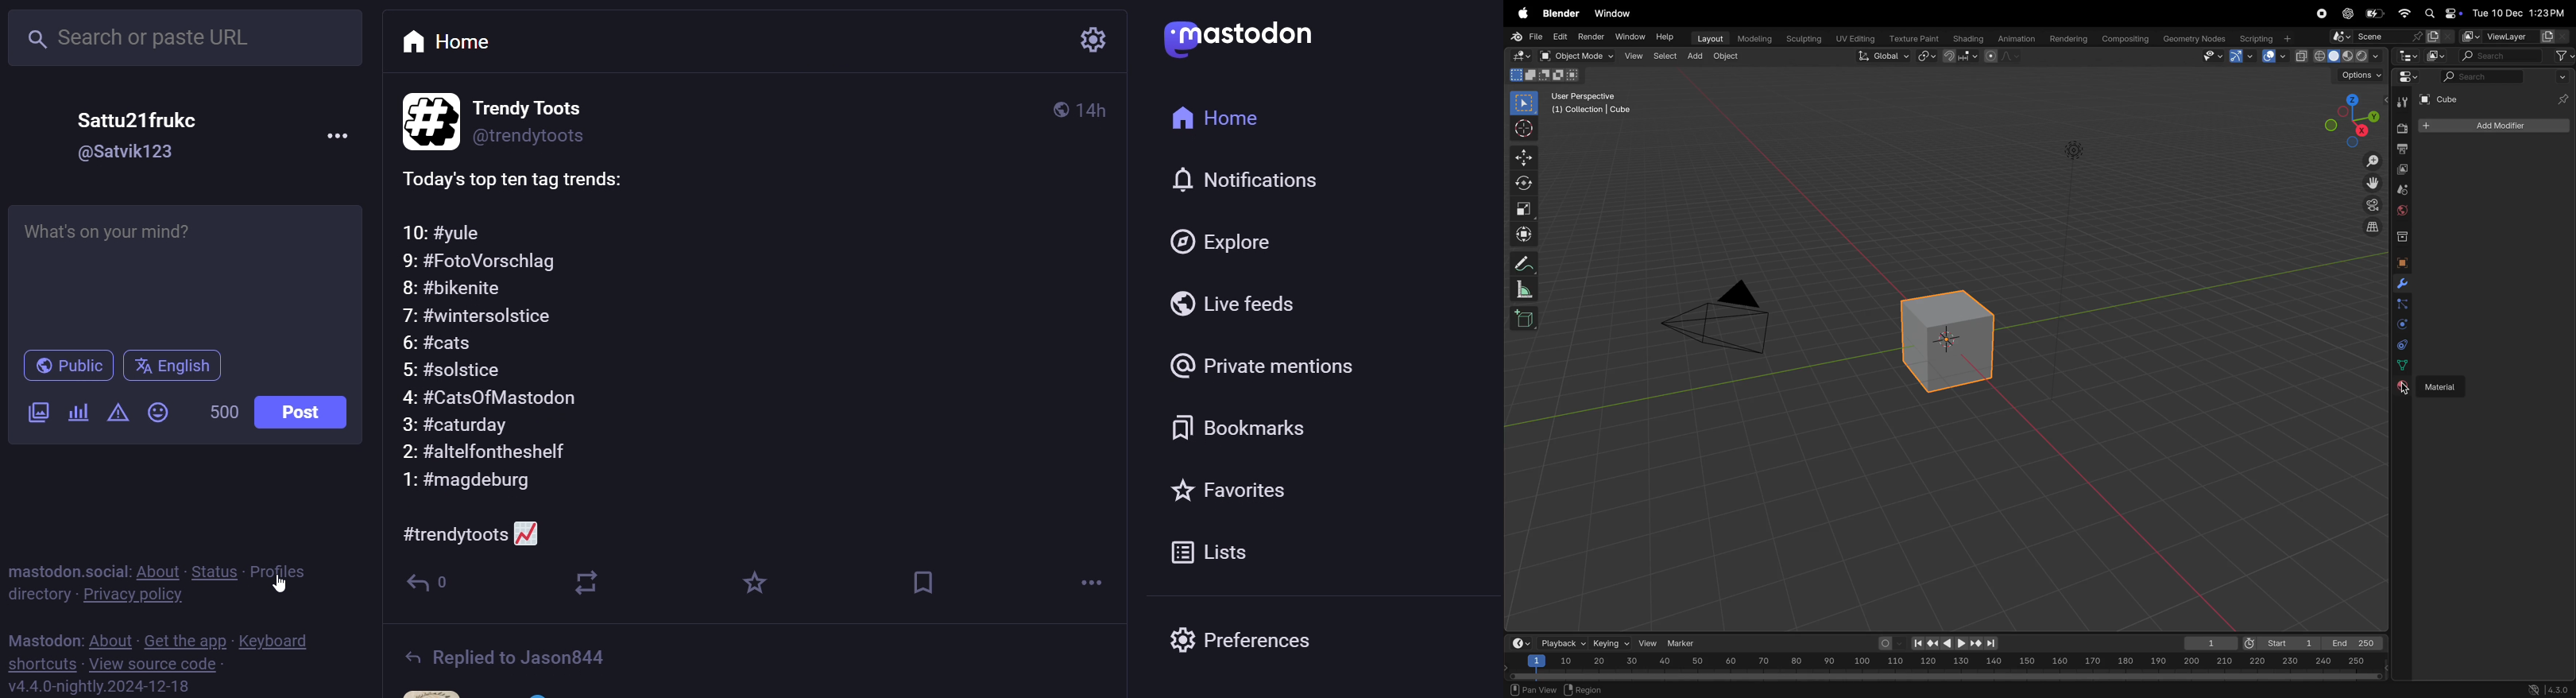 This screenshot has width=2576, height=700. Describe the element at coordinates (1968, 38) in the screenshot. I see `Shading` at that location.